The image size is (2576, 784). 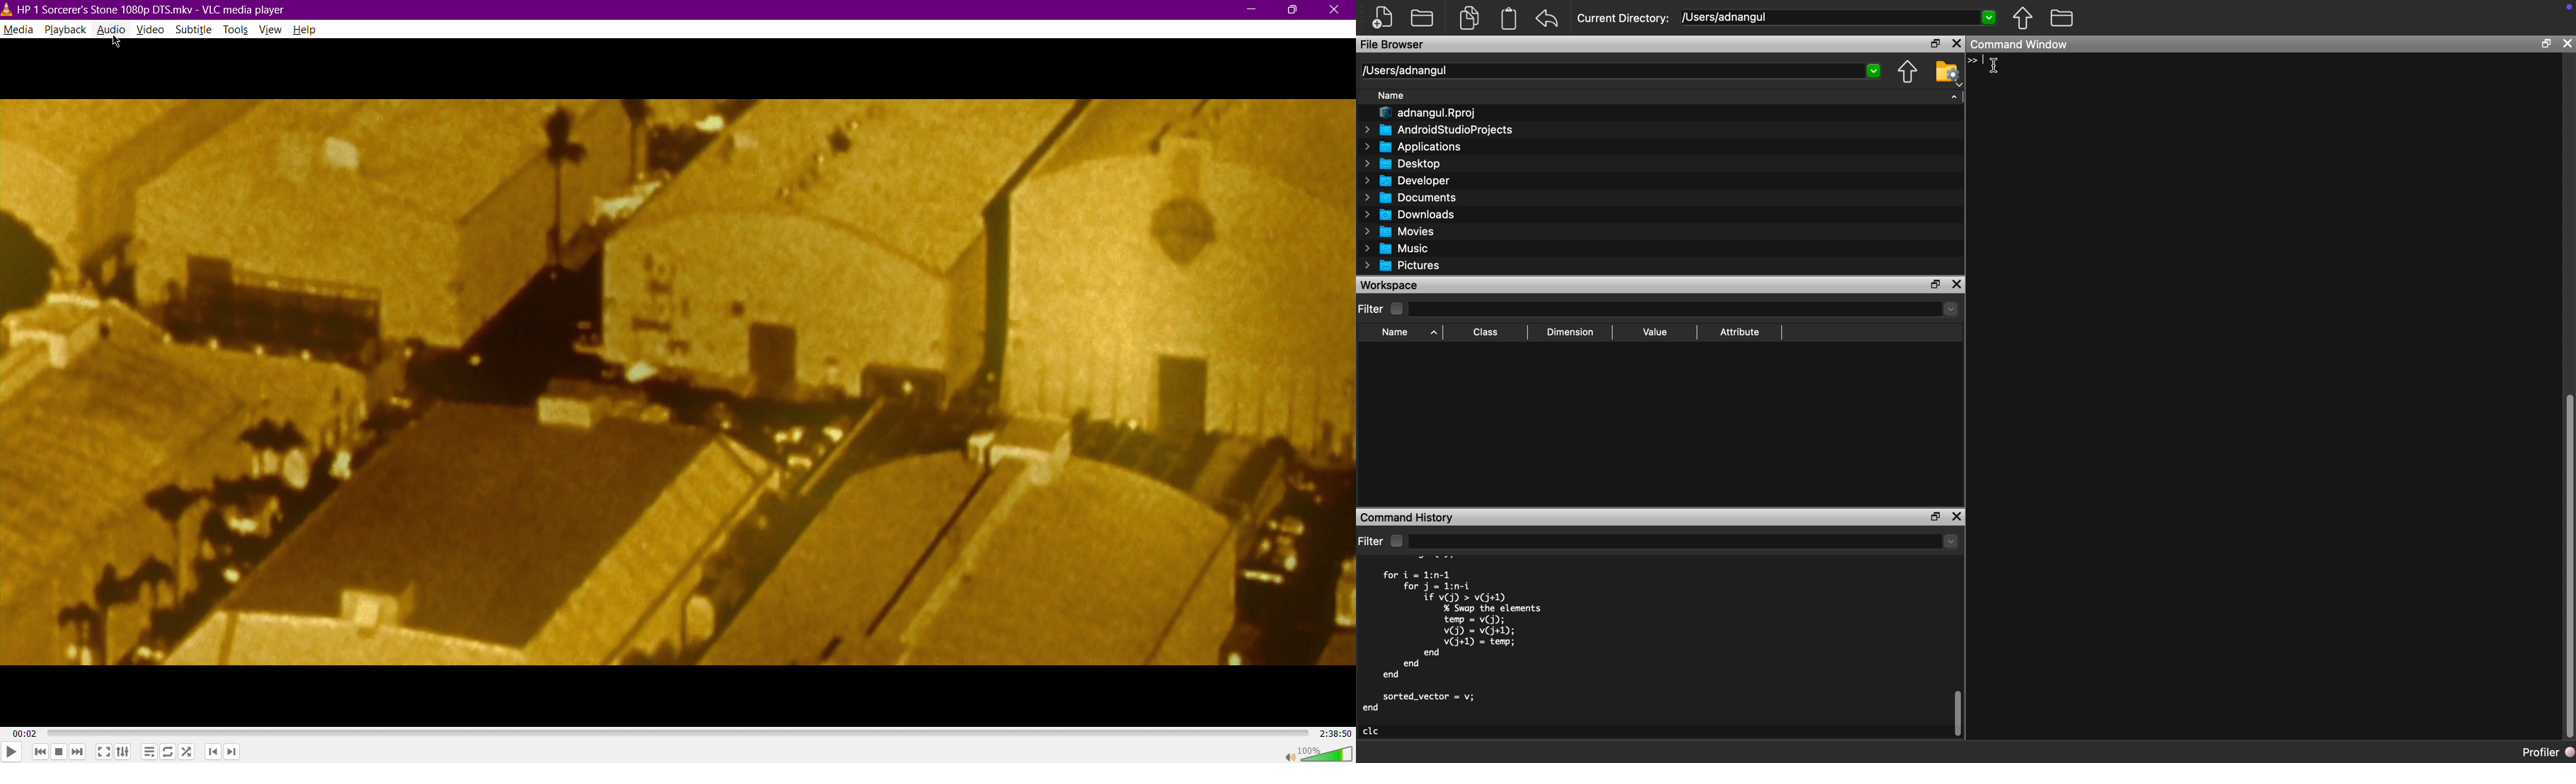 I want to click on Fullscreen, so click(x=104, y=752).